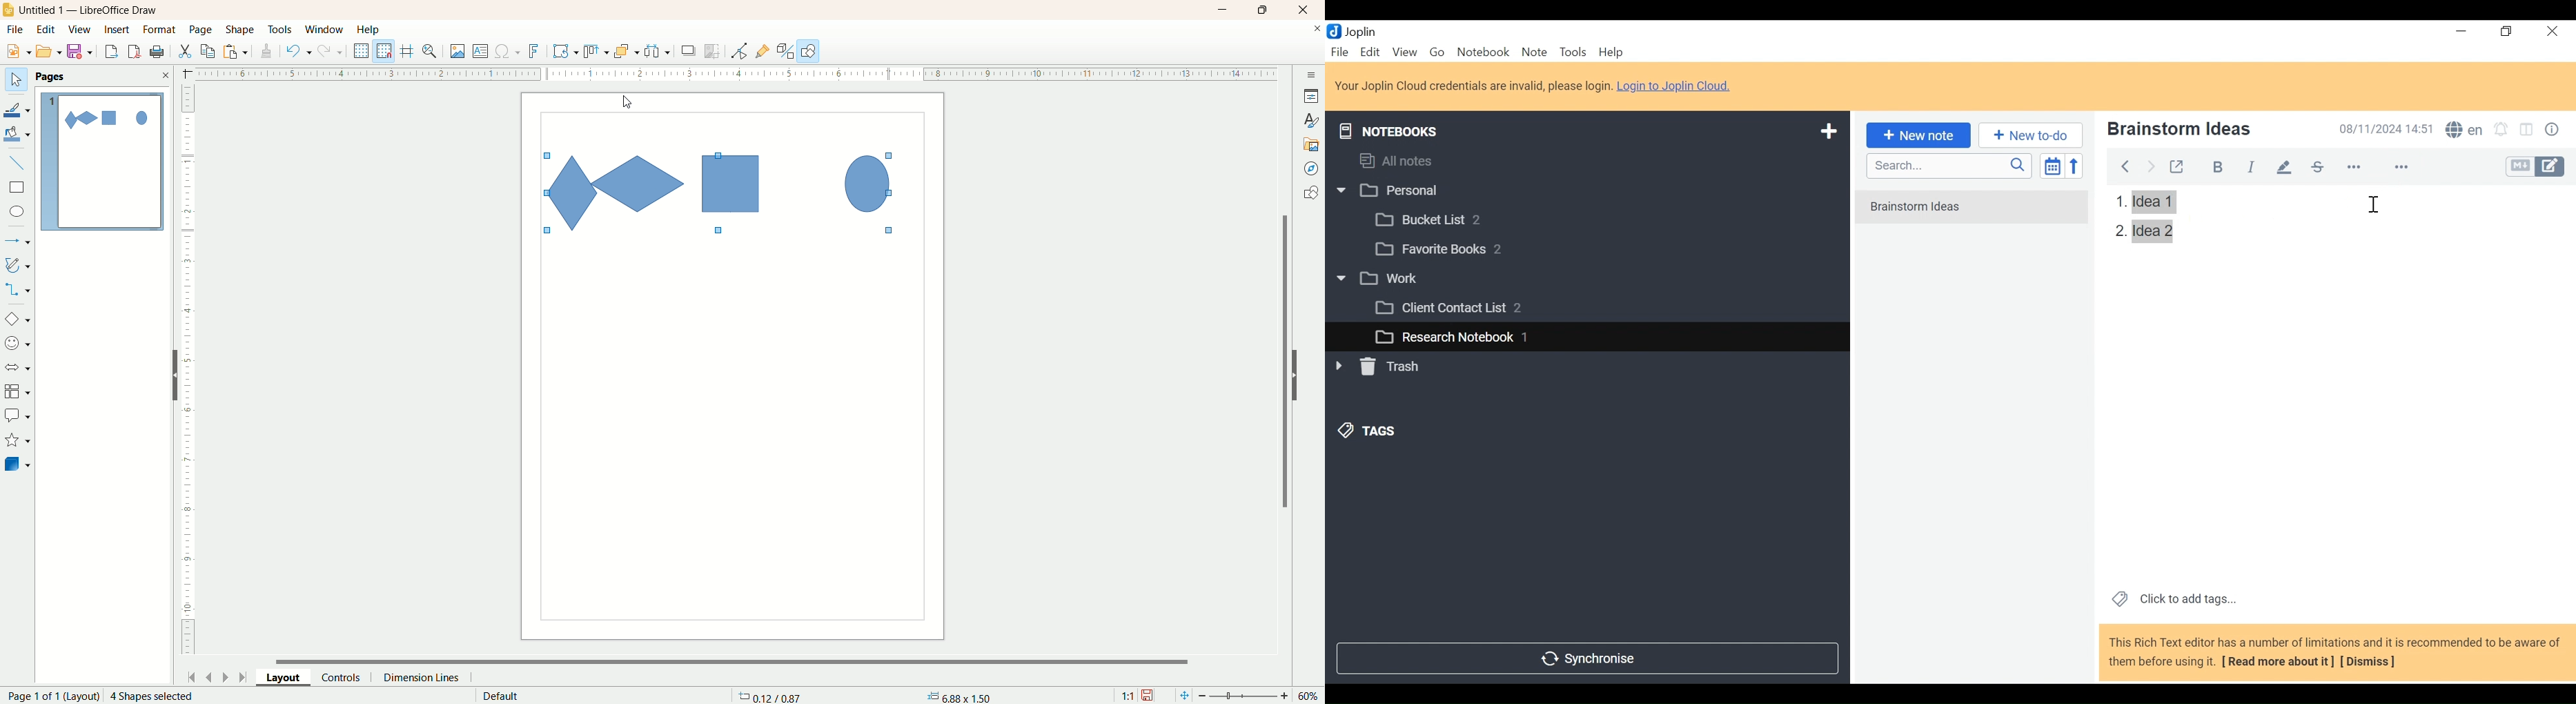 The height and width of the screenshot is (728, 2576). Describe the element at coordinates (1246, 696) in the screenshot. I see `zoom factor` at that location.